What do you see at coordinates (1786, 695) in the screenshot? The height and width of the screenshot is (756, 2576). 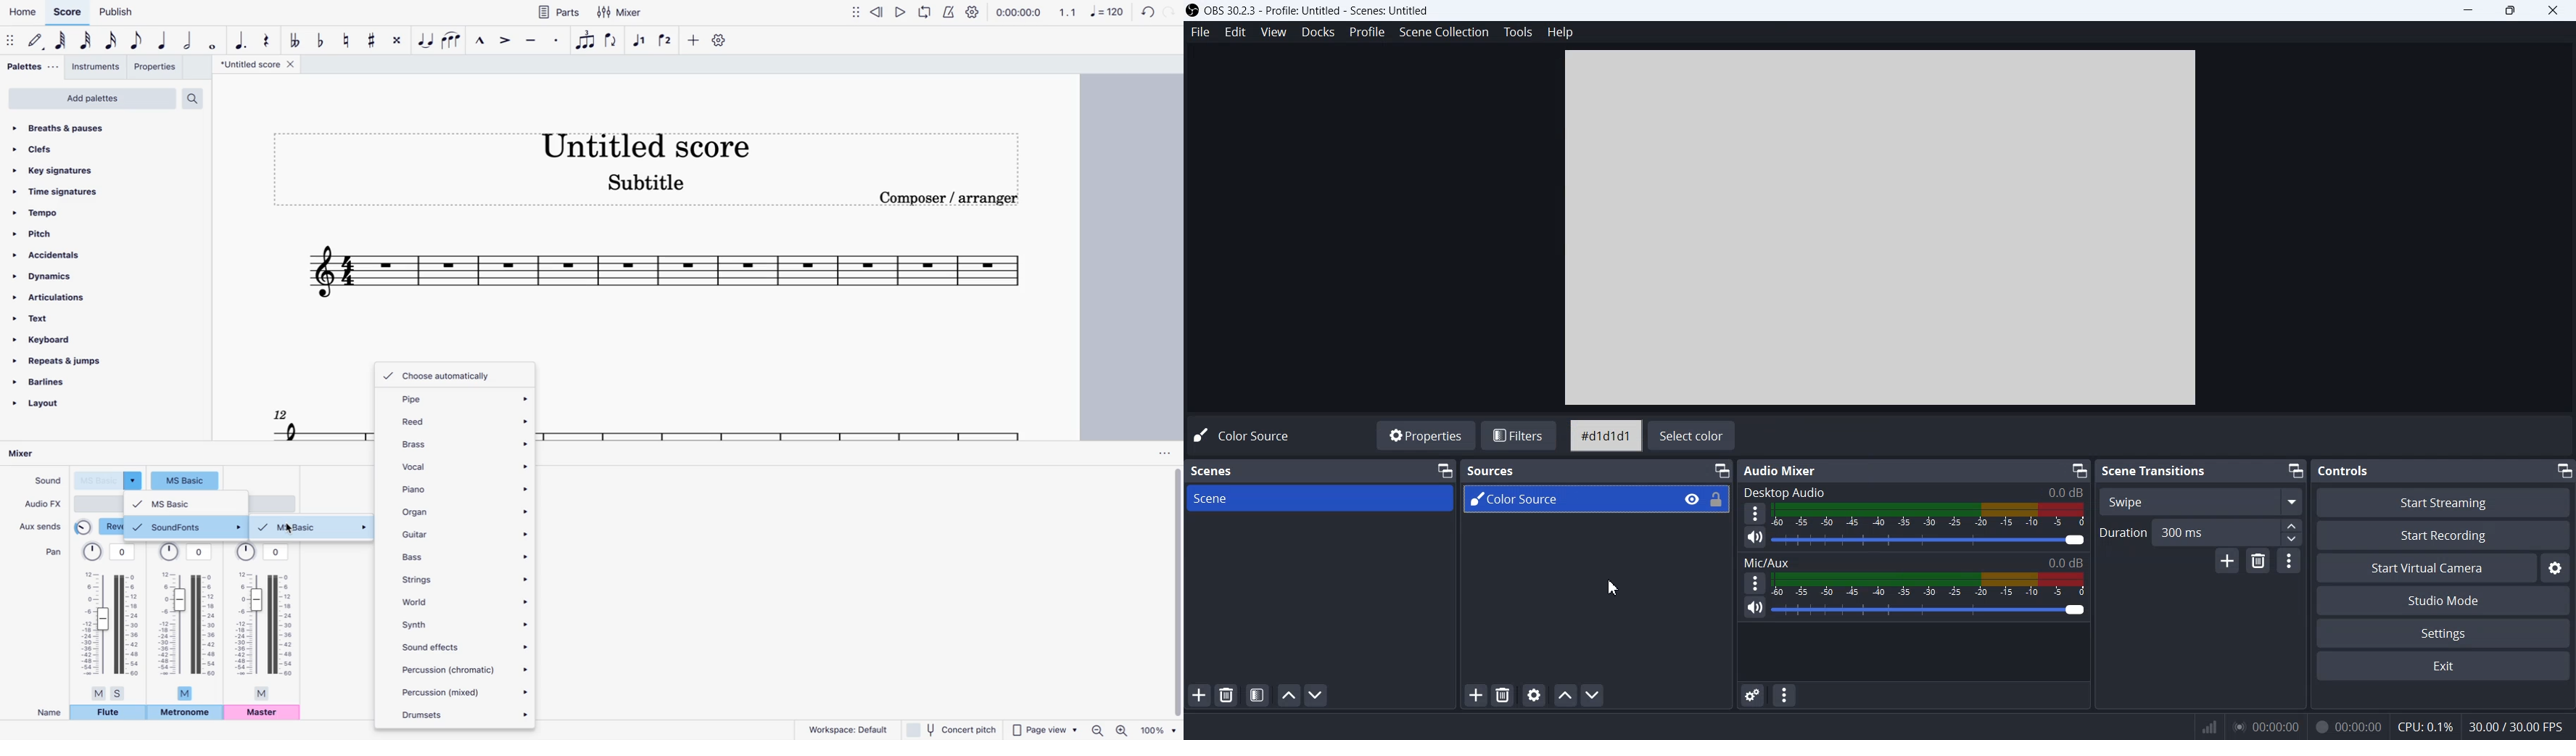 I see `Audio mixer menu` at bounding box center [1786, 695].